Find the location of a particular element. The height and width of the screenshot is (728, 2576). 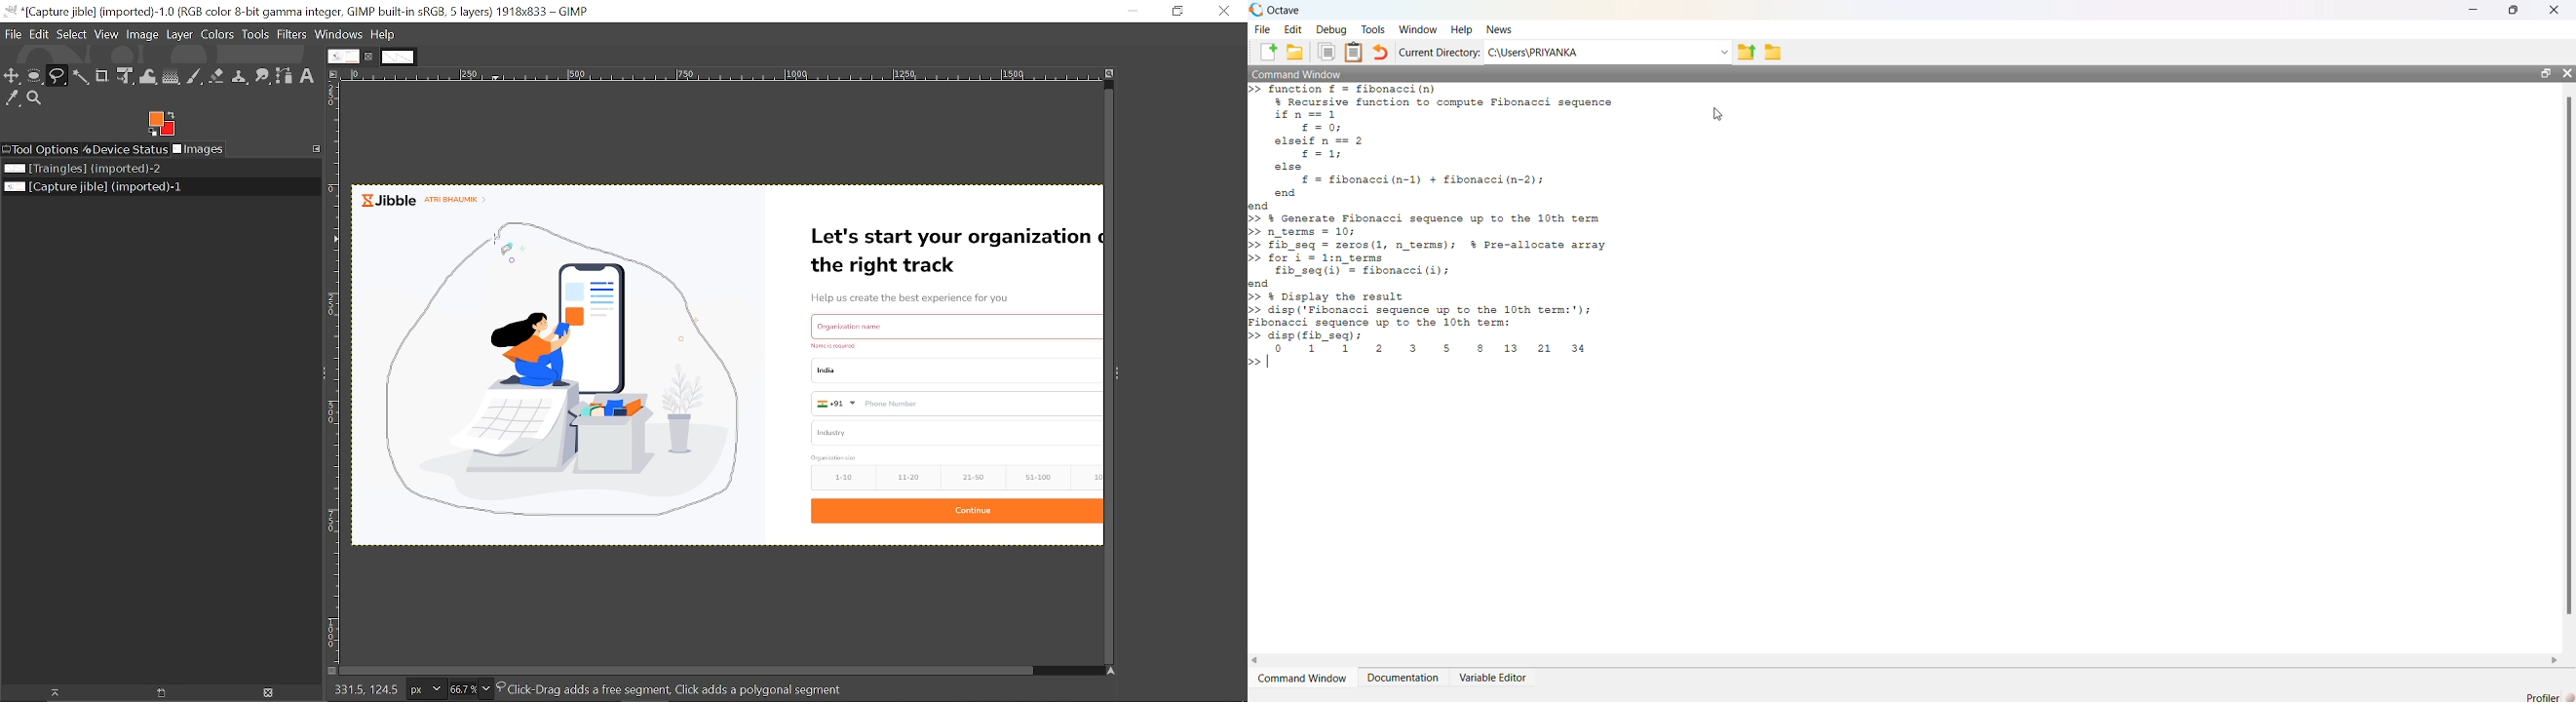

Current image units is located at coordinates (424, 690).